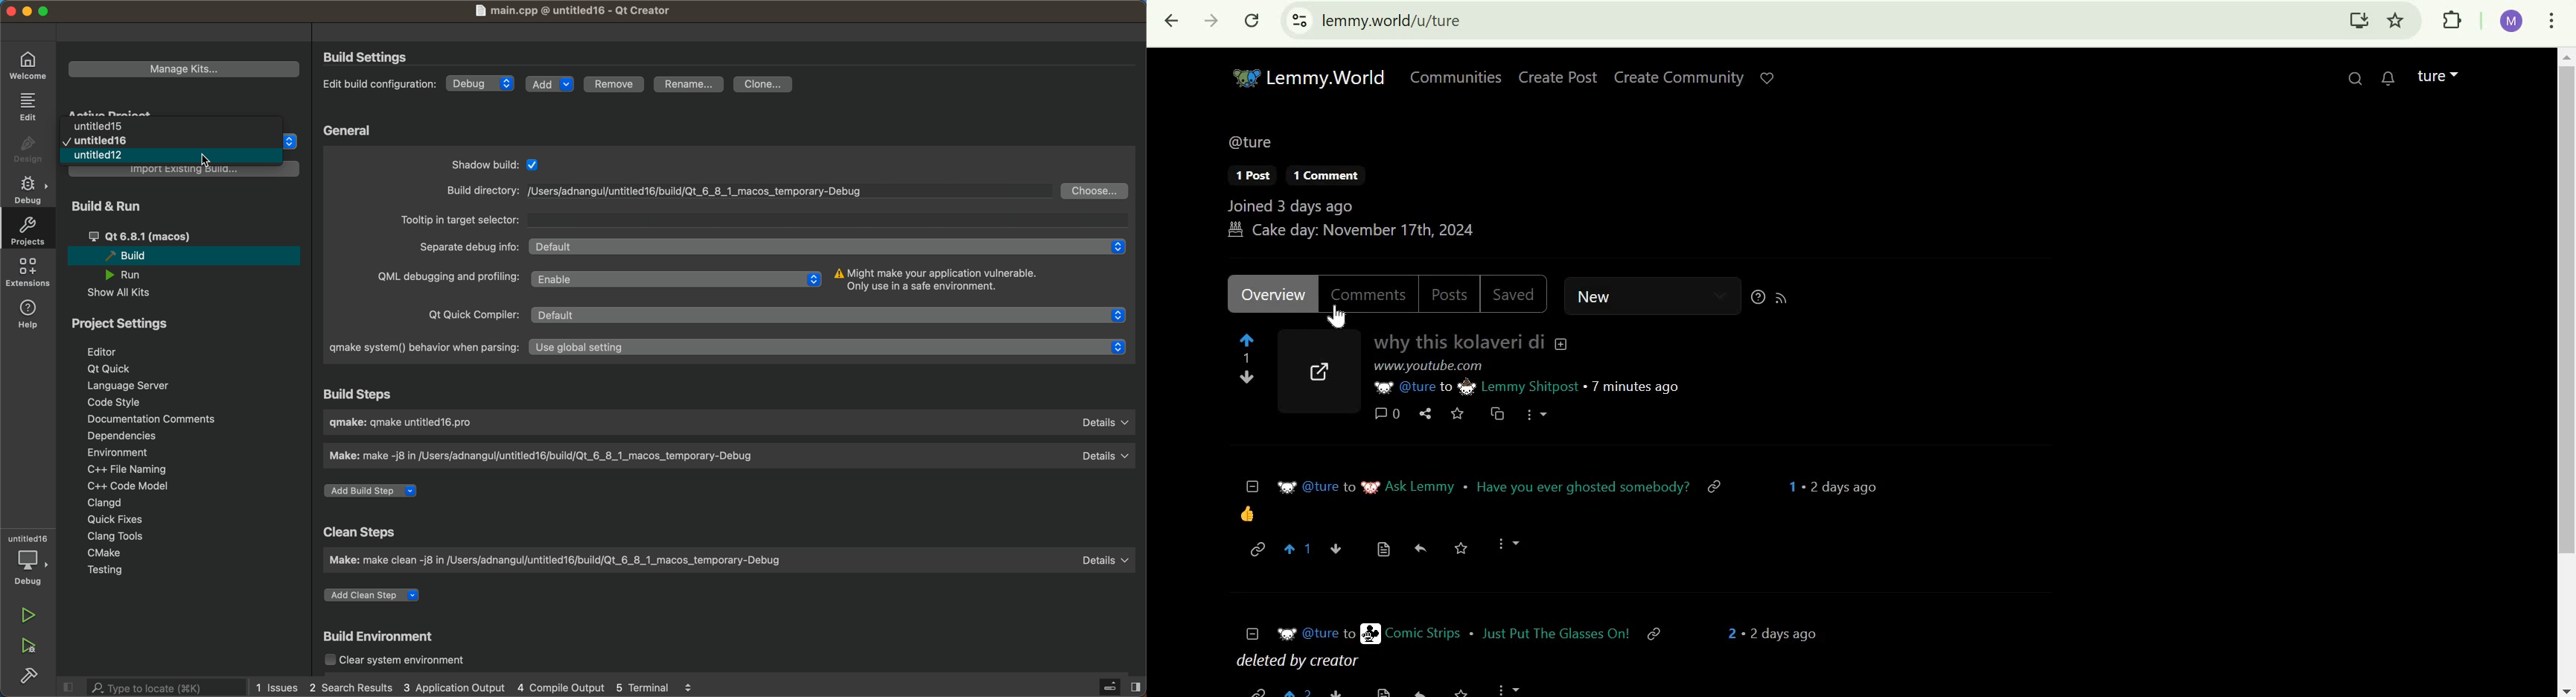 The width and height of the screenshot is (2576, 700). Describe the element at coordinates (1461, 547) in the screenshot. I see `save` at that location.